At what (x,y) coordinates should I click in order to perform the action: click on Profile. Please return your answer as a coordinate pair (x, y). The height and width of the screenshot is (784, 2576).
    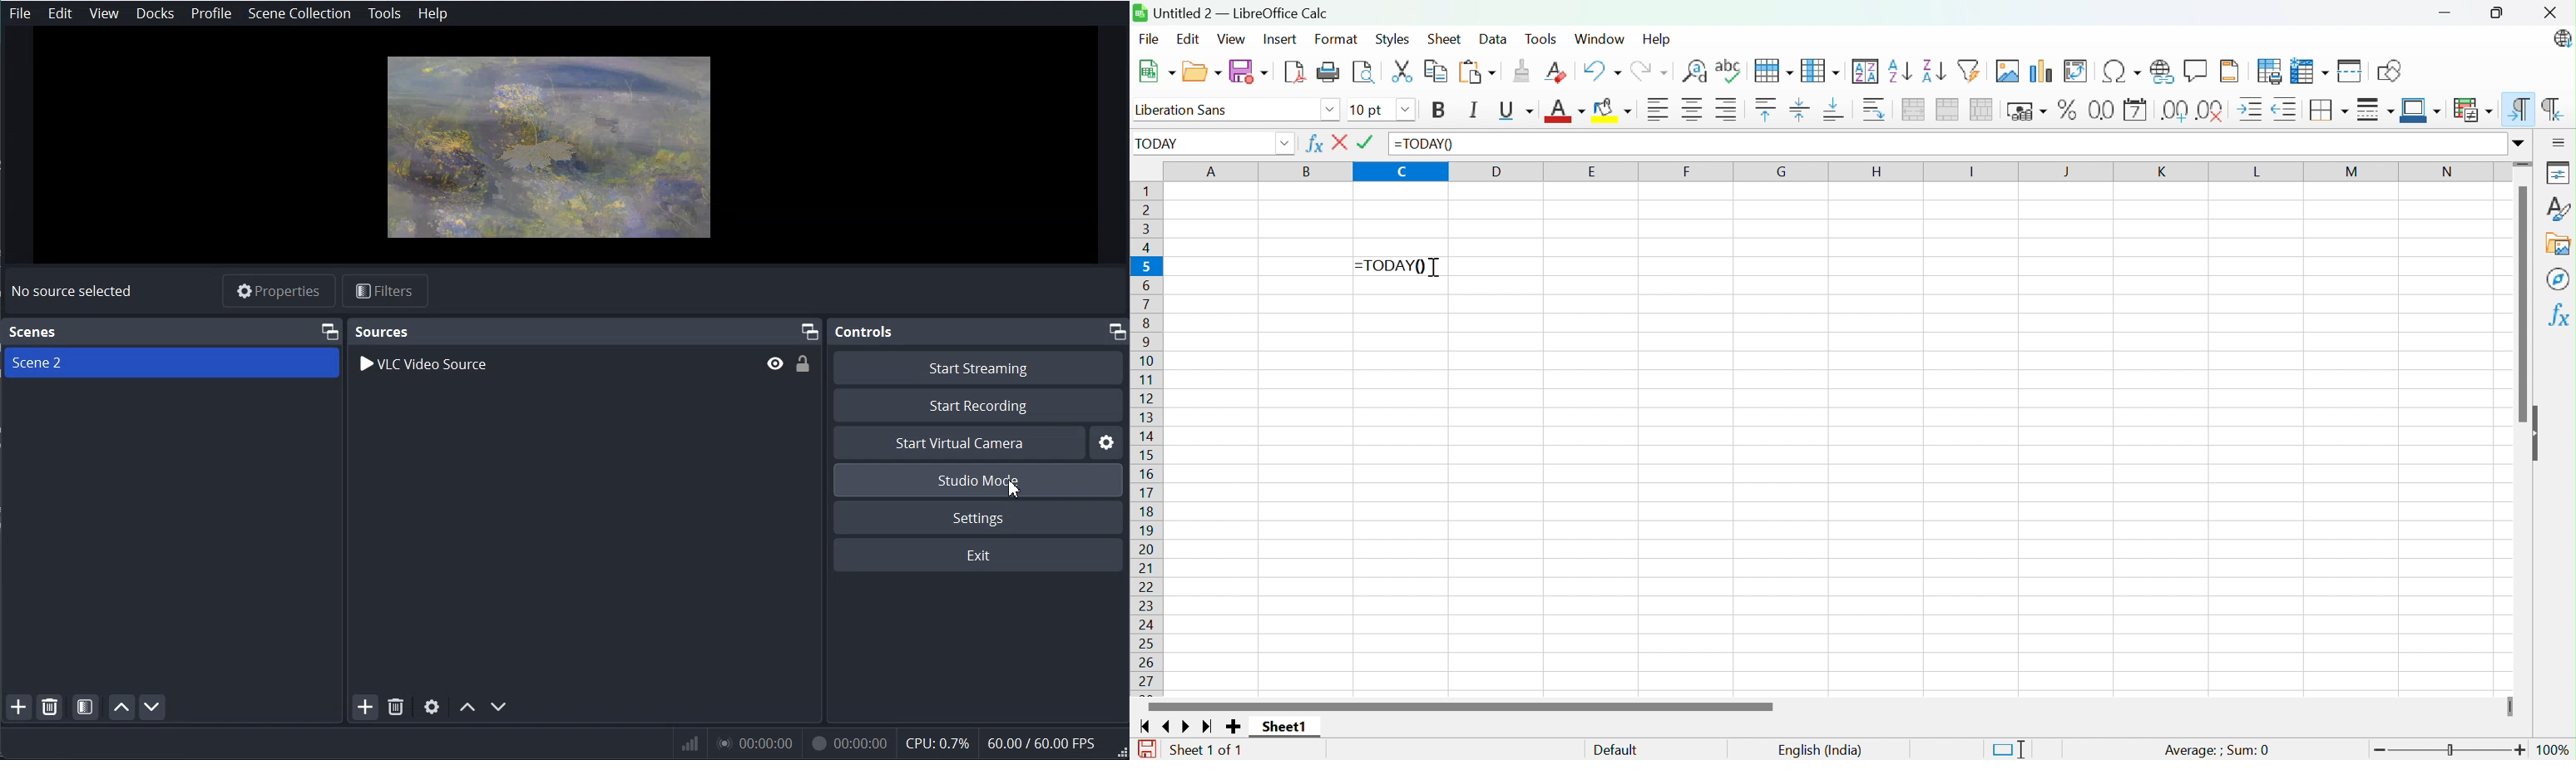
    Looking at the image, I should click on (211, 14).